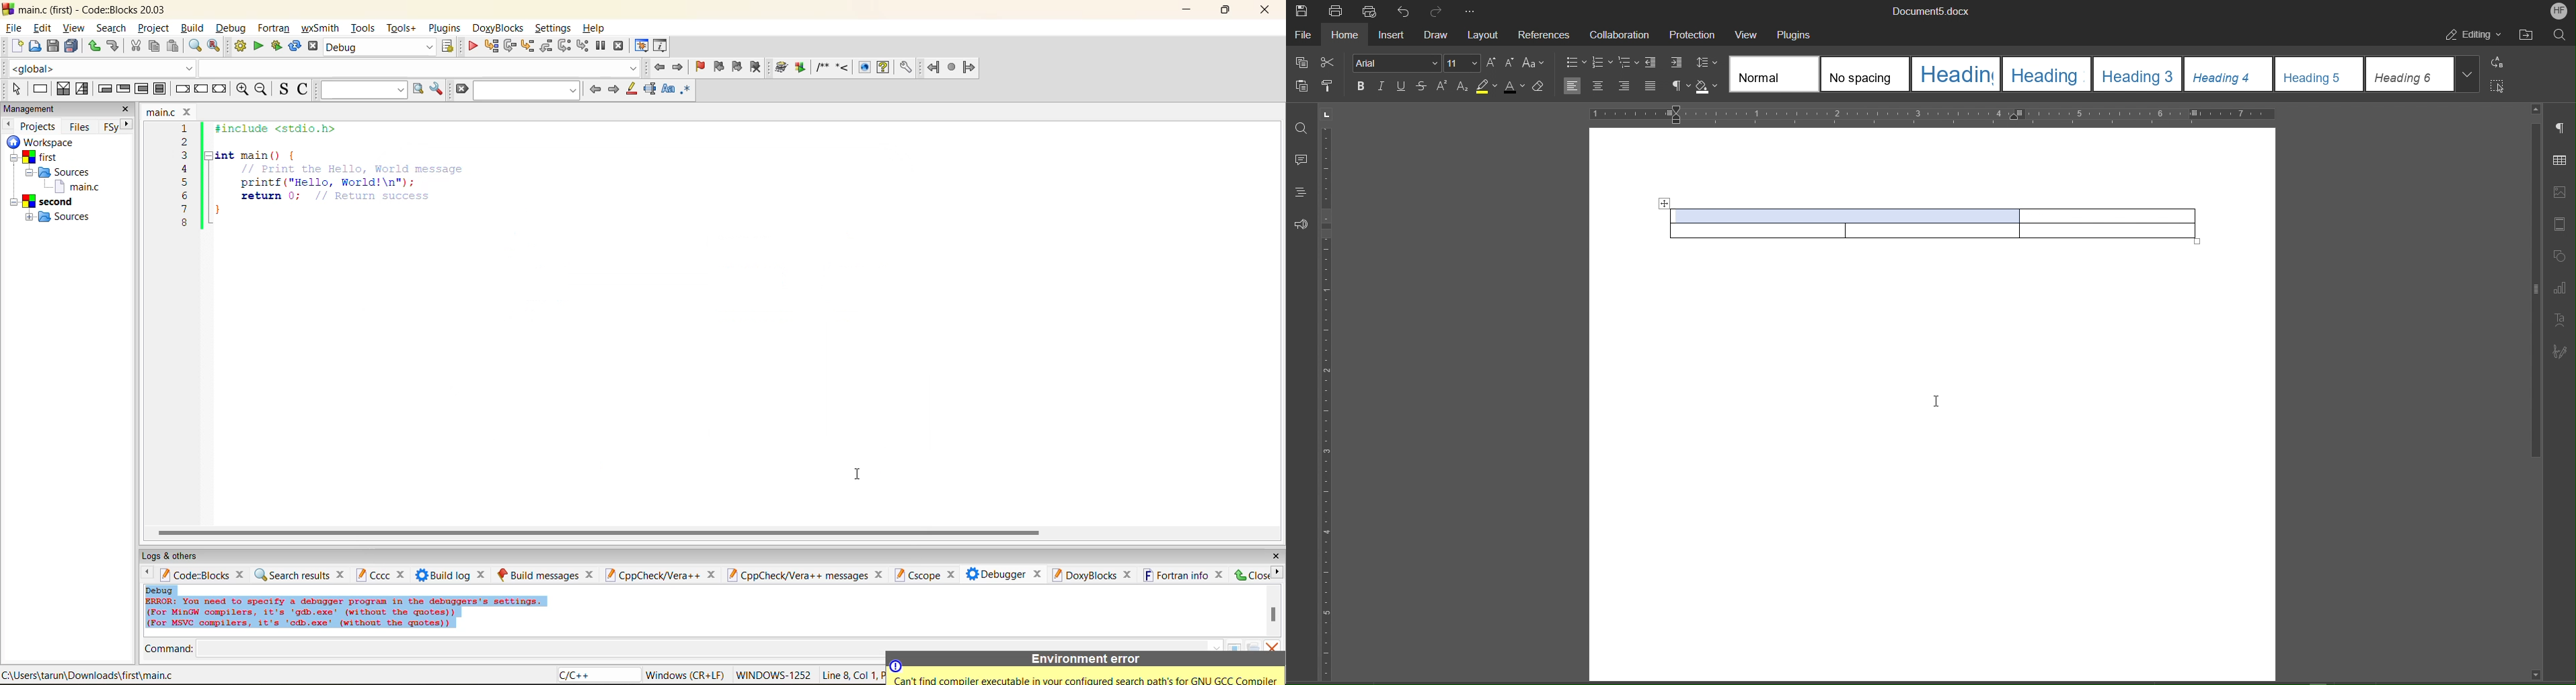 The width and height of the screenshot is (2576, 700). What do you see at coordinates (996, 574) in the screenshot?
I see `debugger` at bounding box center [996, 574].